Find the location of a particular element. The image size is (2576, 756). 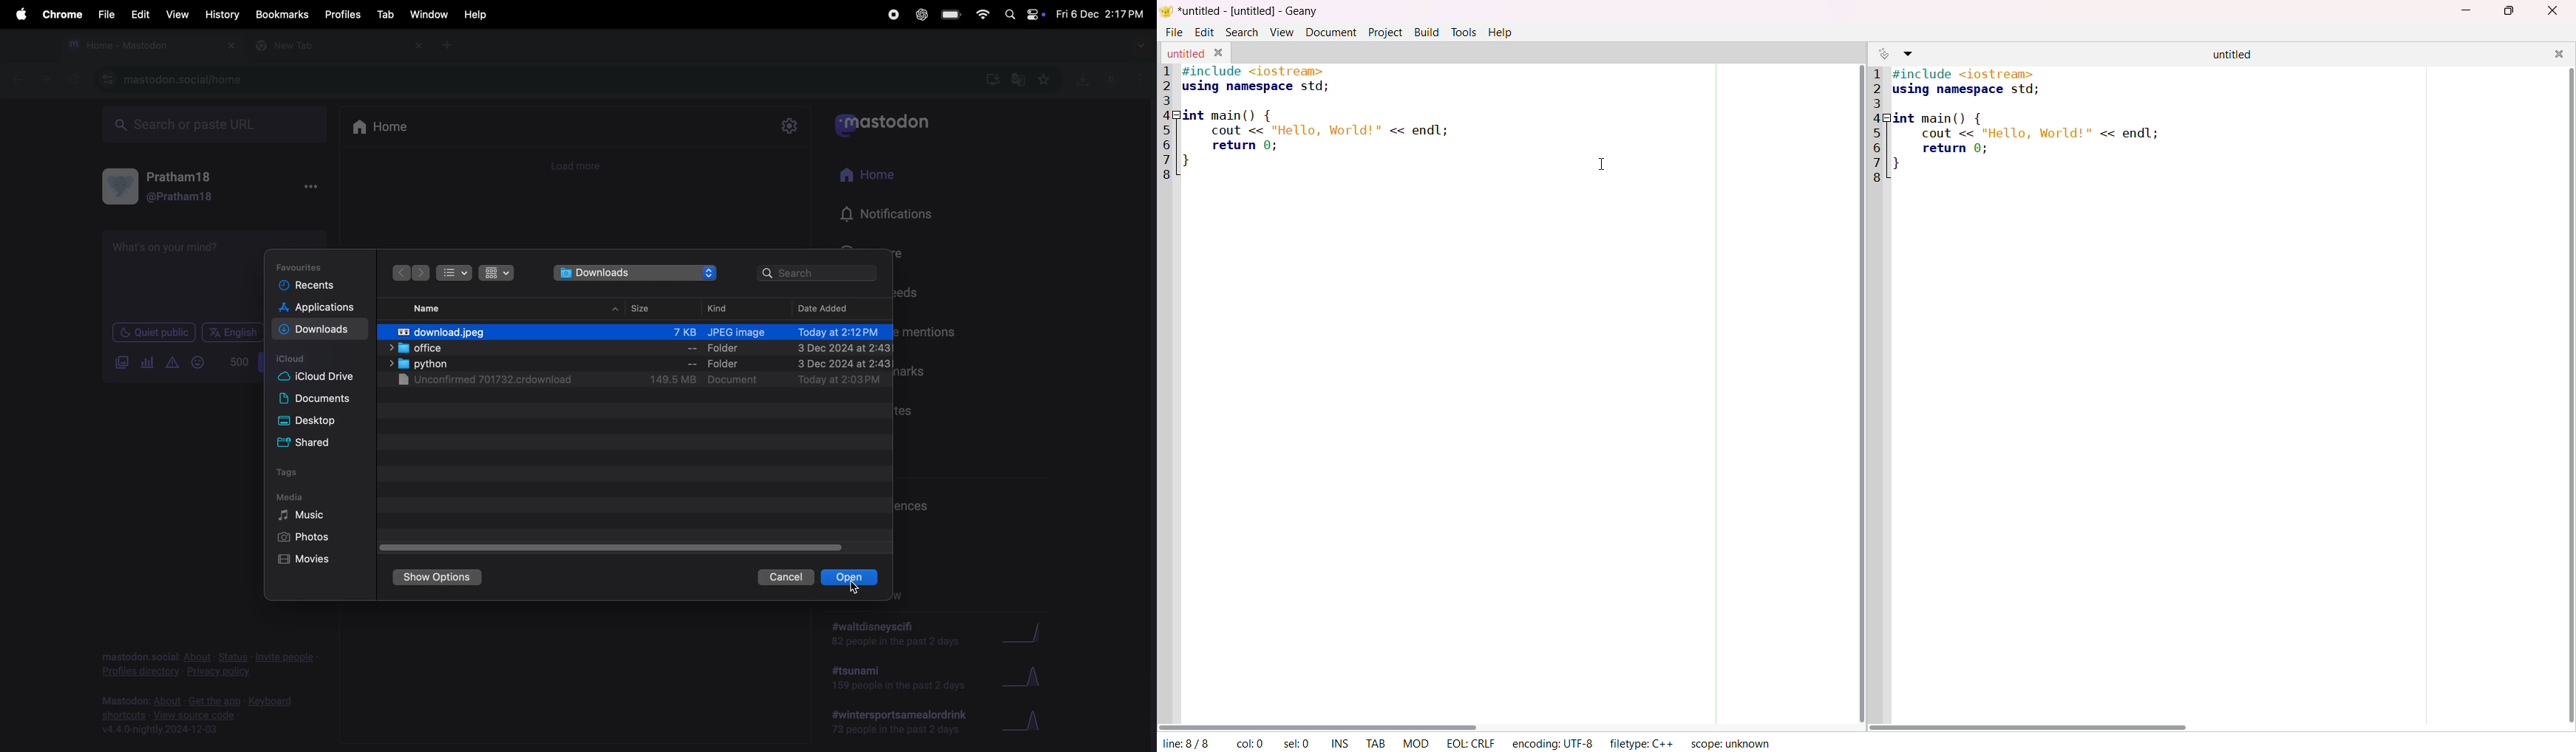

forward is located at coordinates (45, 79).